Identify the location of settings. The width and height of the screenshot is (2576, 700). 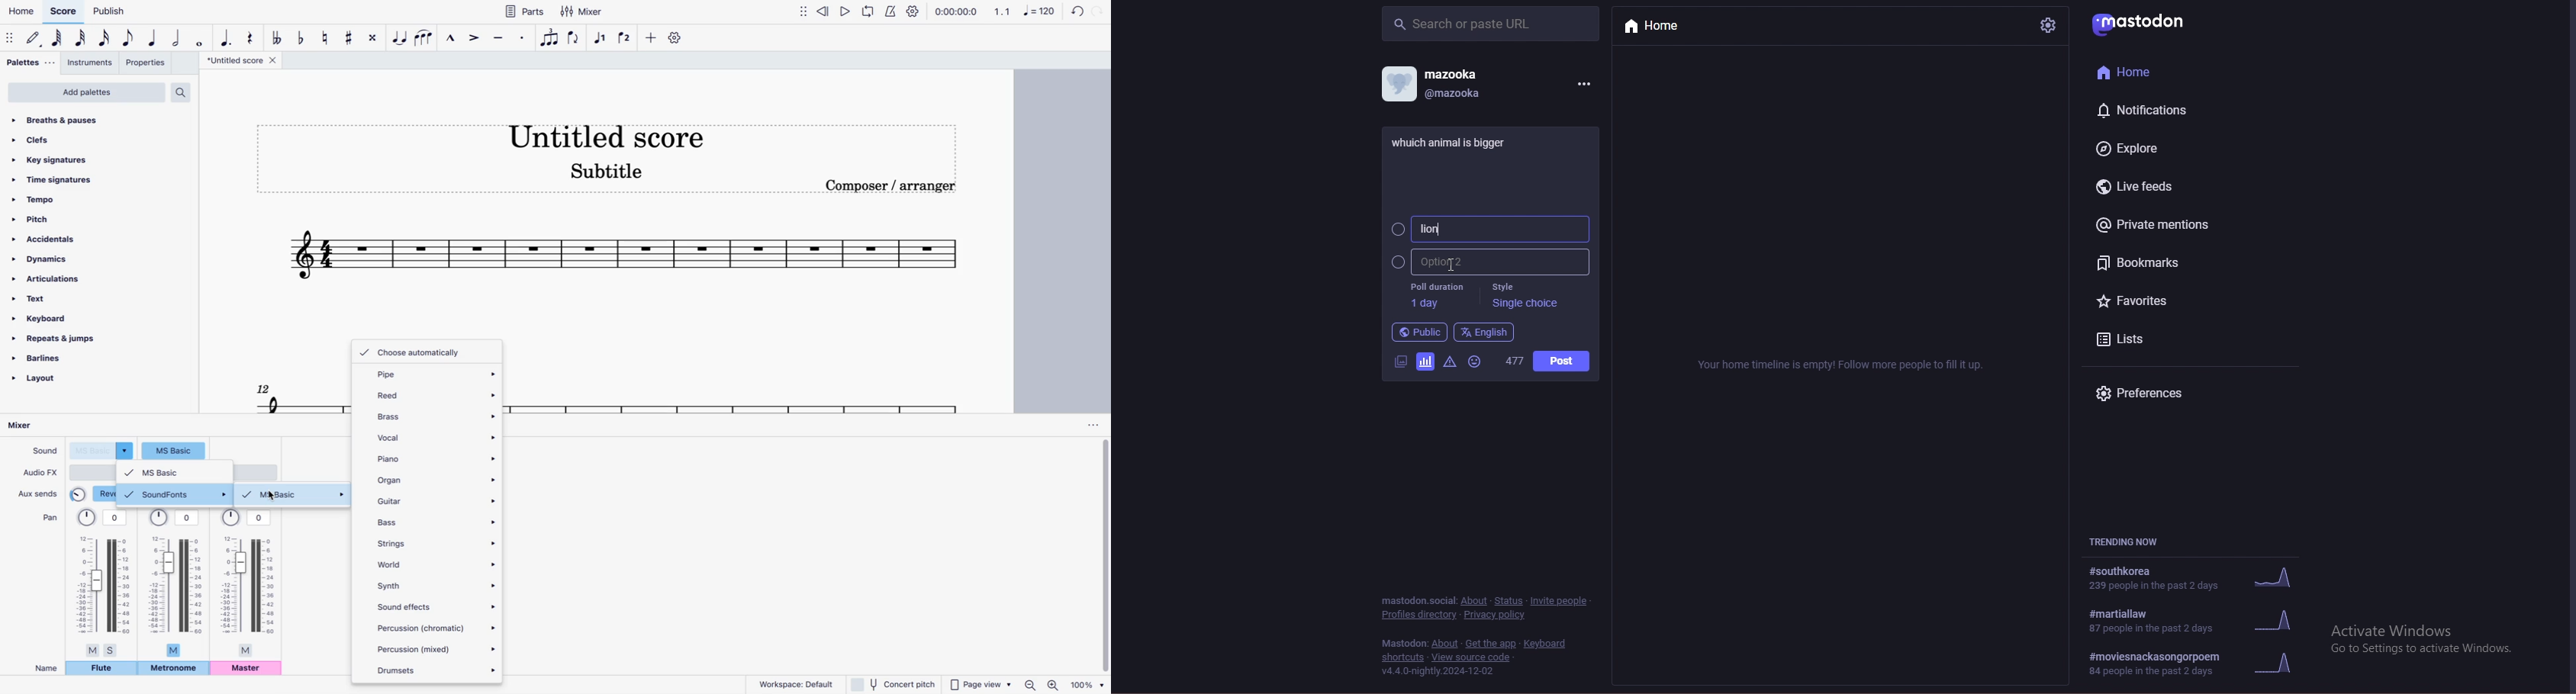
(2046, 25).